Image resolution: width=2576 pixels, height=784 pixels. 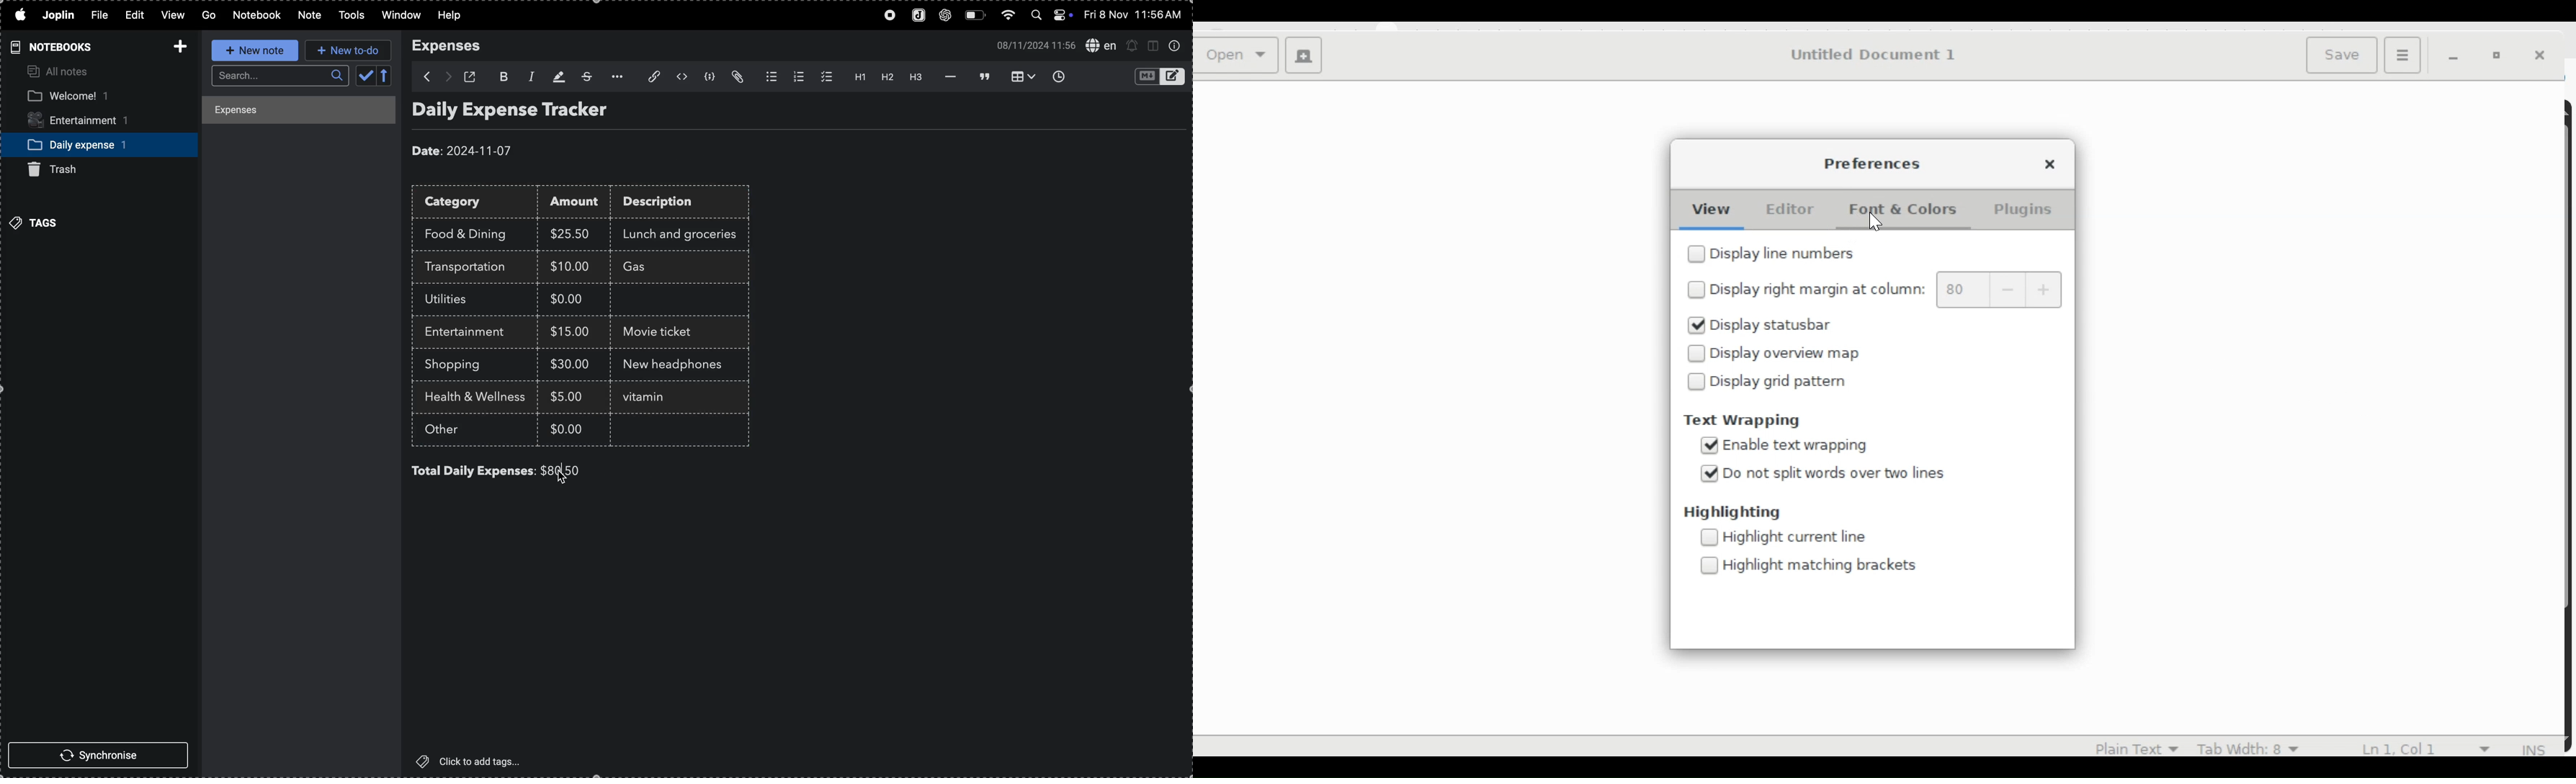 I want to click on new headphones, so click(x=669, y=363).